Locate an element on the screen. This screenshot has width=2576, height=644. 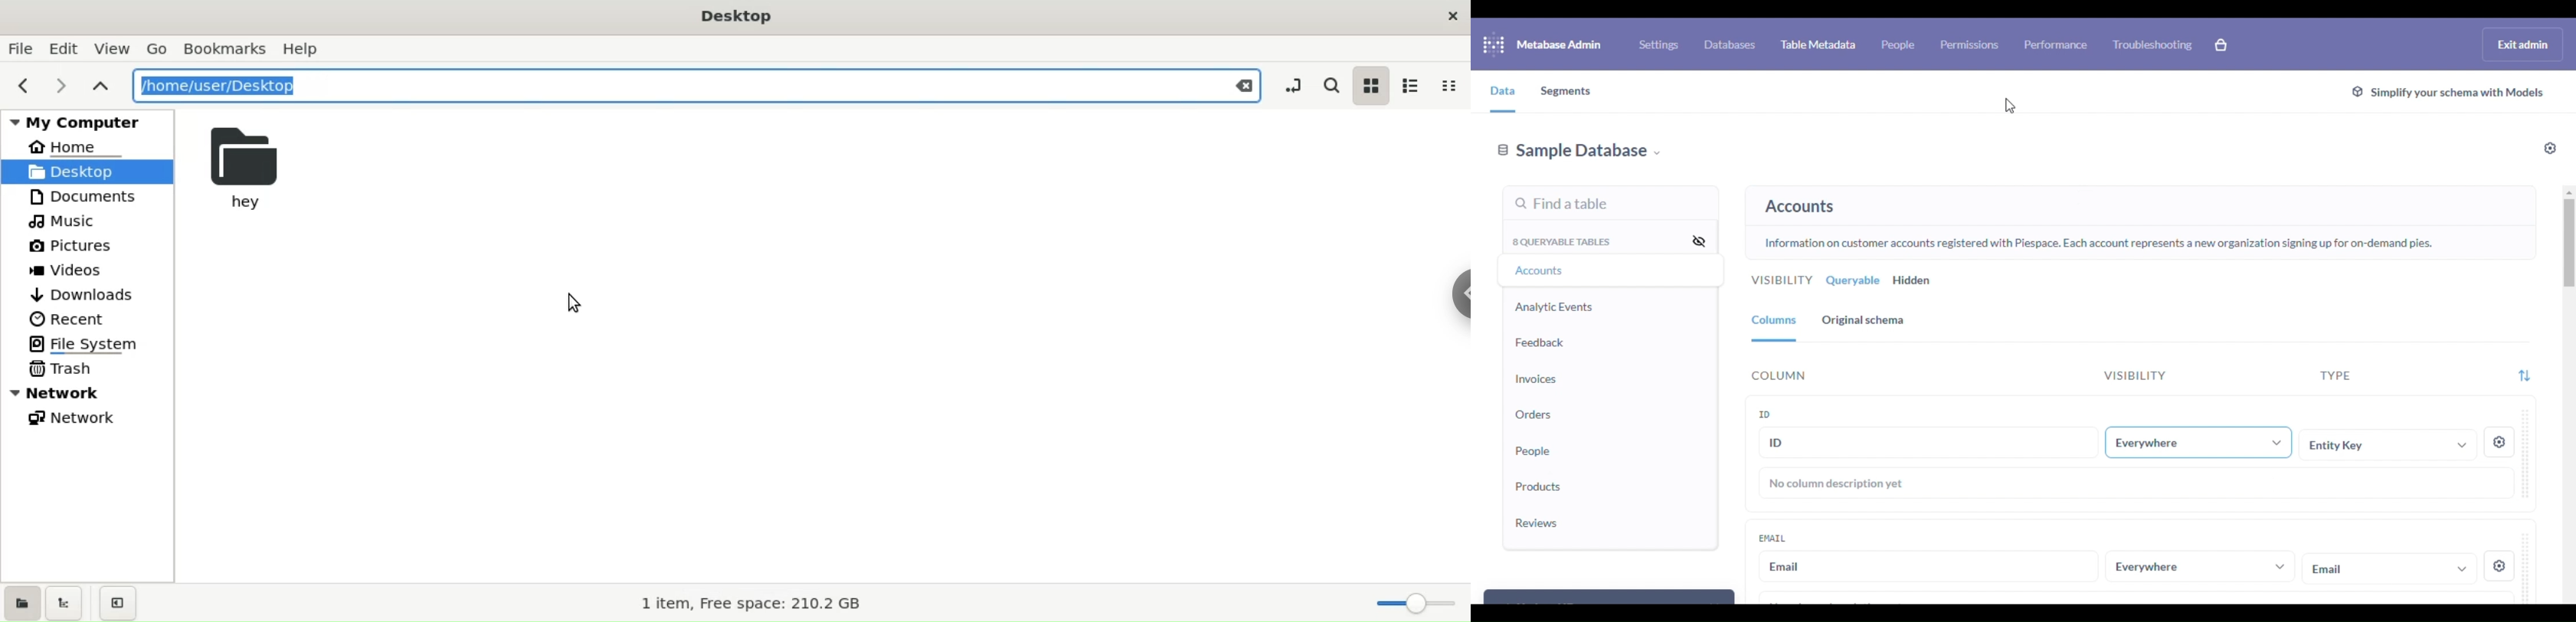
previous is located at coordinates (21, 85).